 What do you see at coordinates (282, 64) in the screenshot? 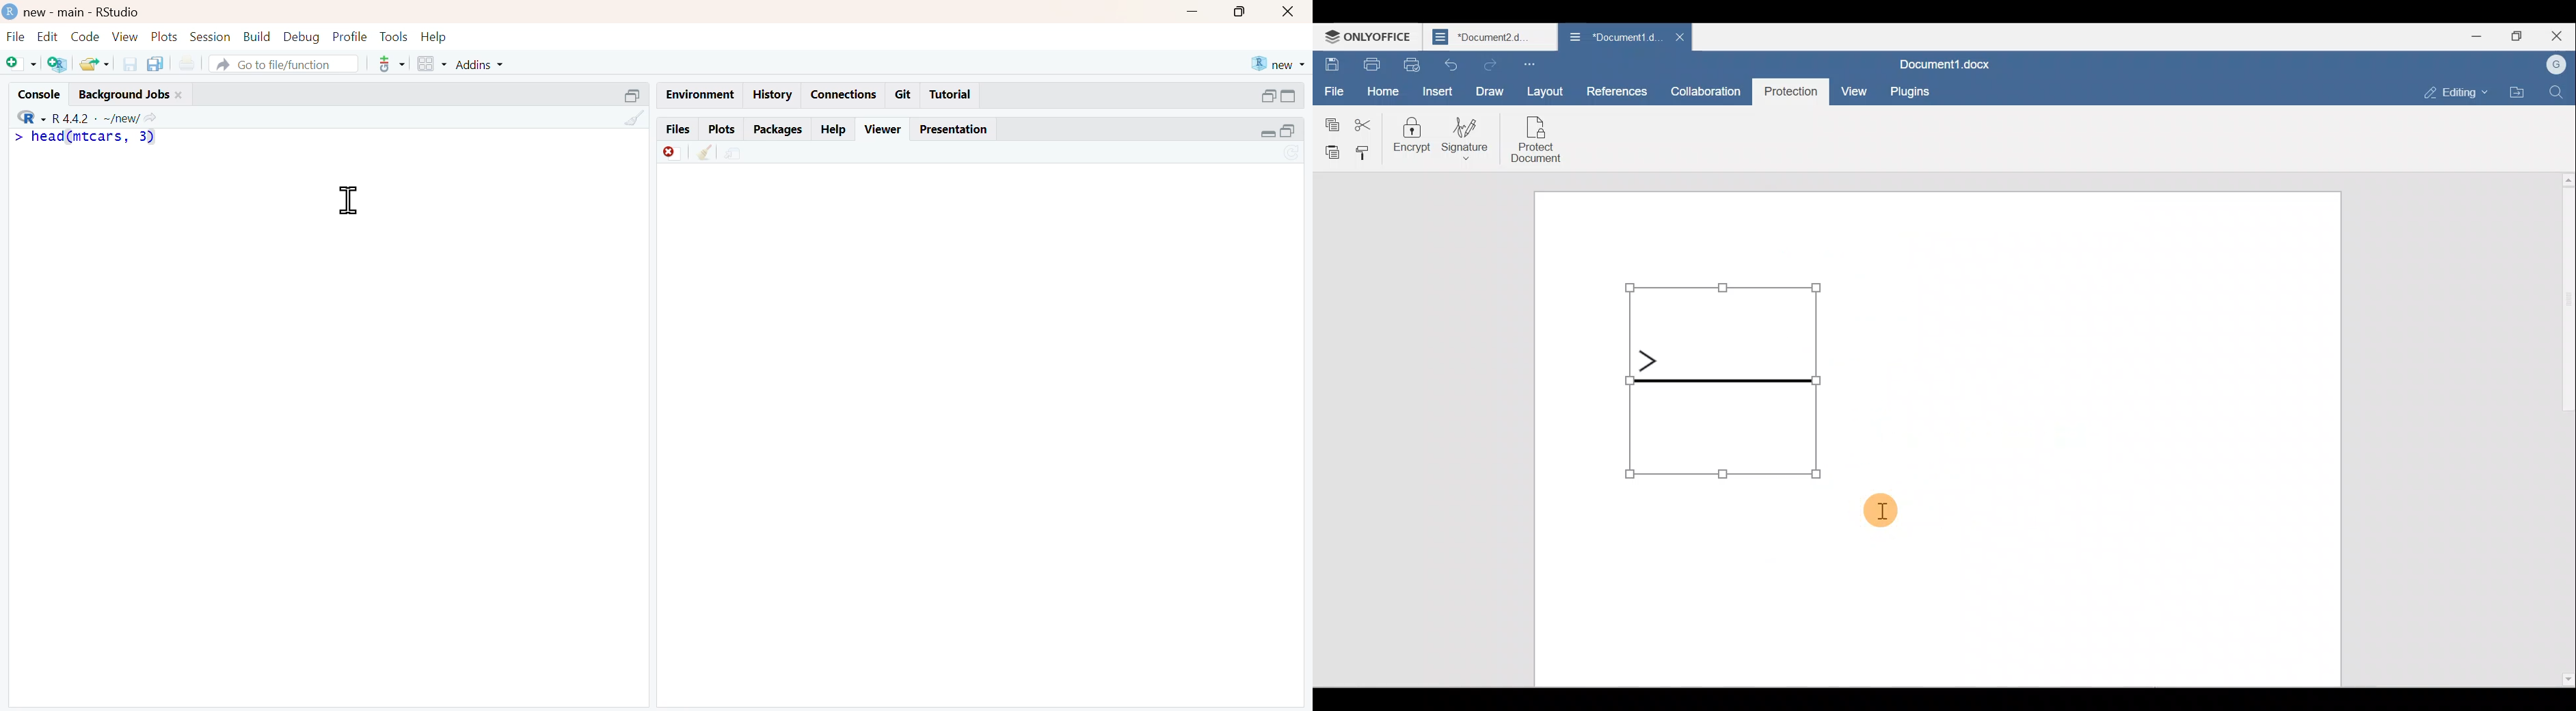
I see `A Go to file/function` at bounding box center [282, 64].